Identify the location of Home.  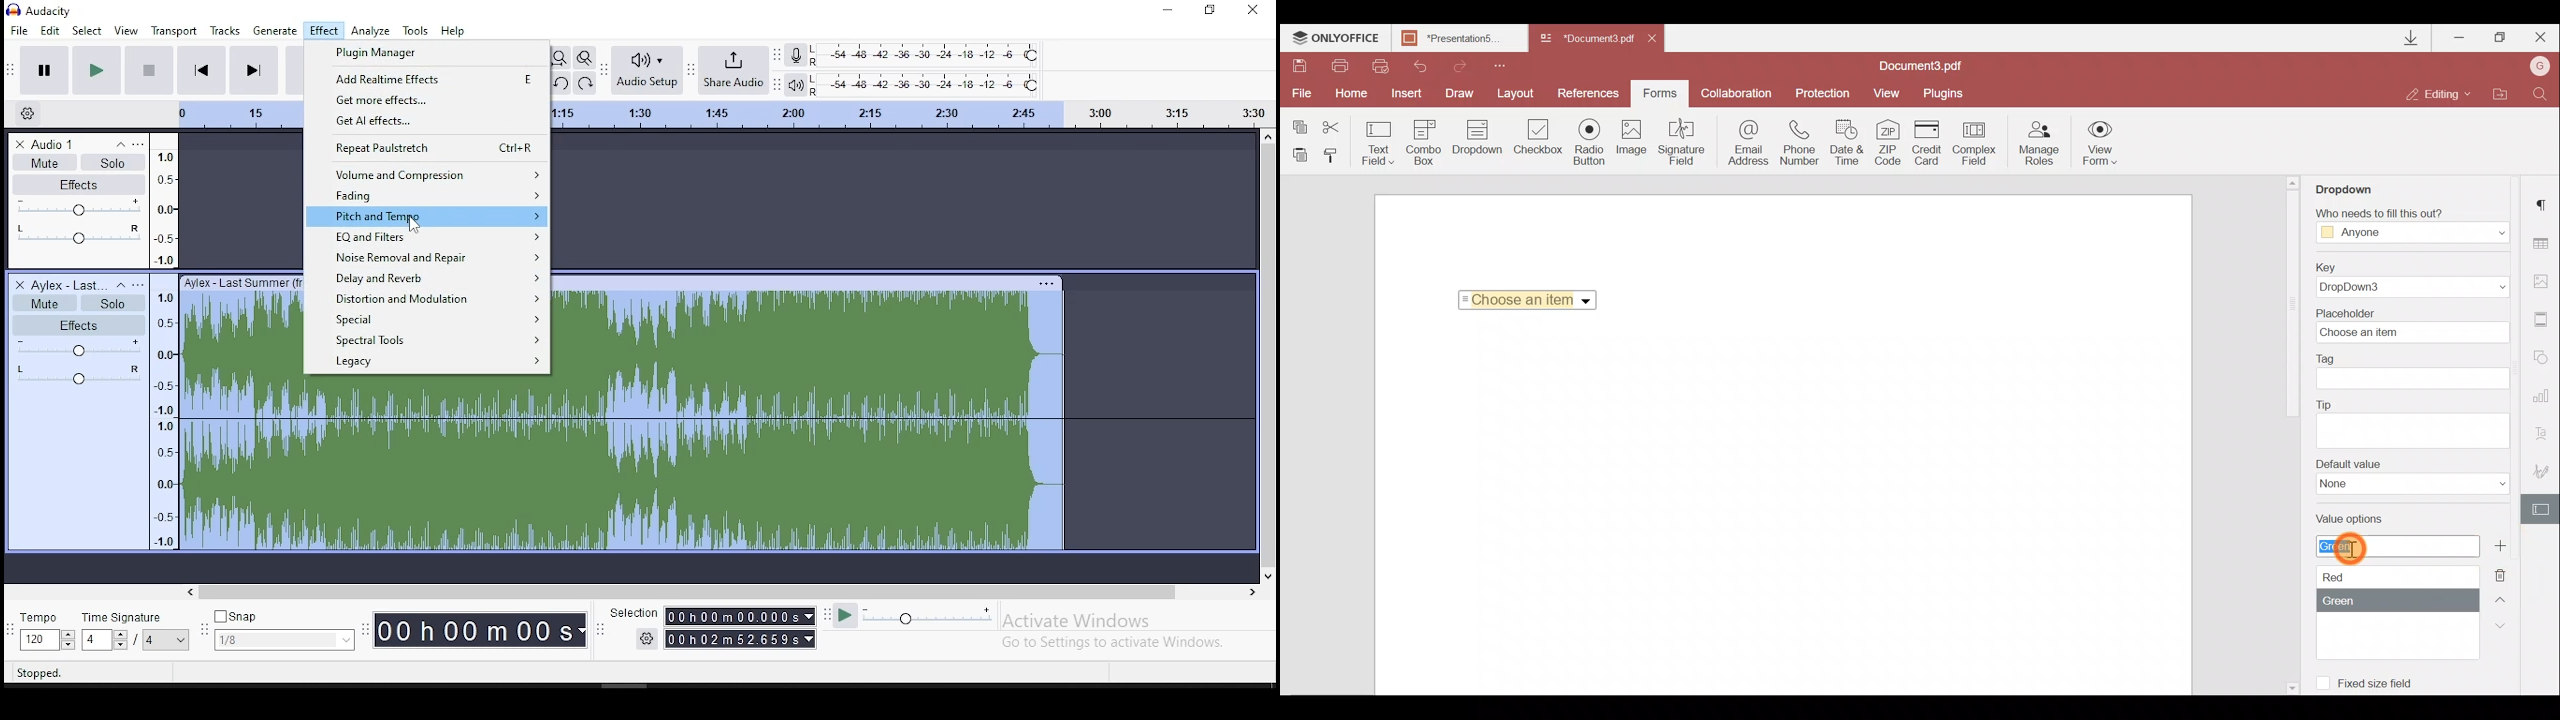
(1355, 94).